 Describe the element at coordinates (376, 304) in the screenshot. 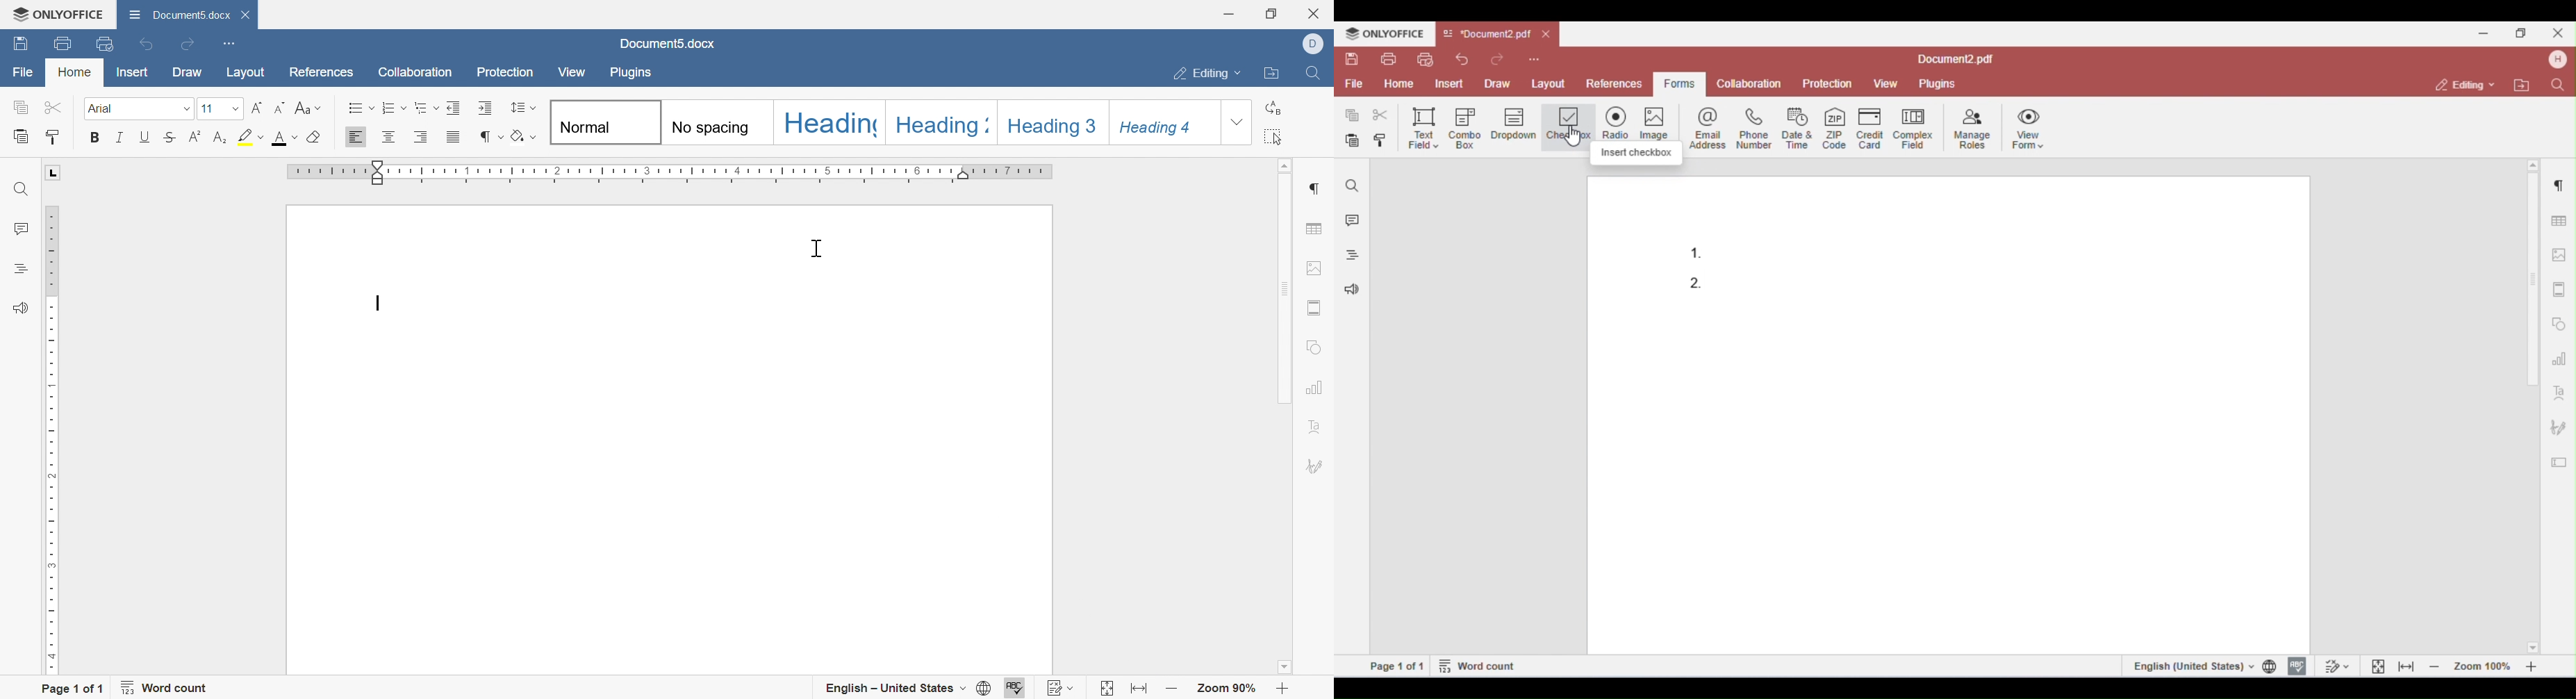

I see `Text editor` at that location.